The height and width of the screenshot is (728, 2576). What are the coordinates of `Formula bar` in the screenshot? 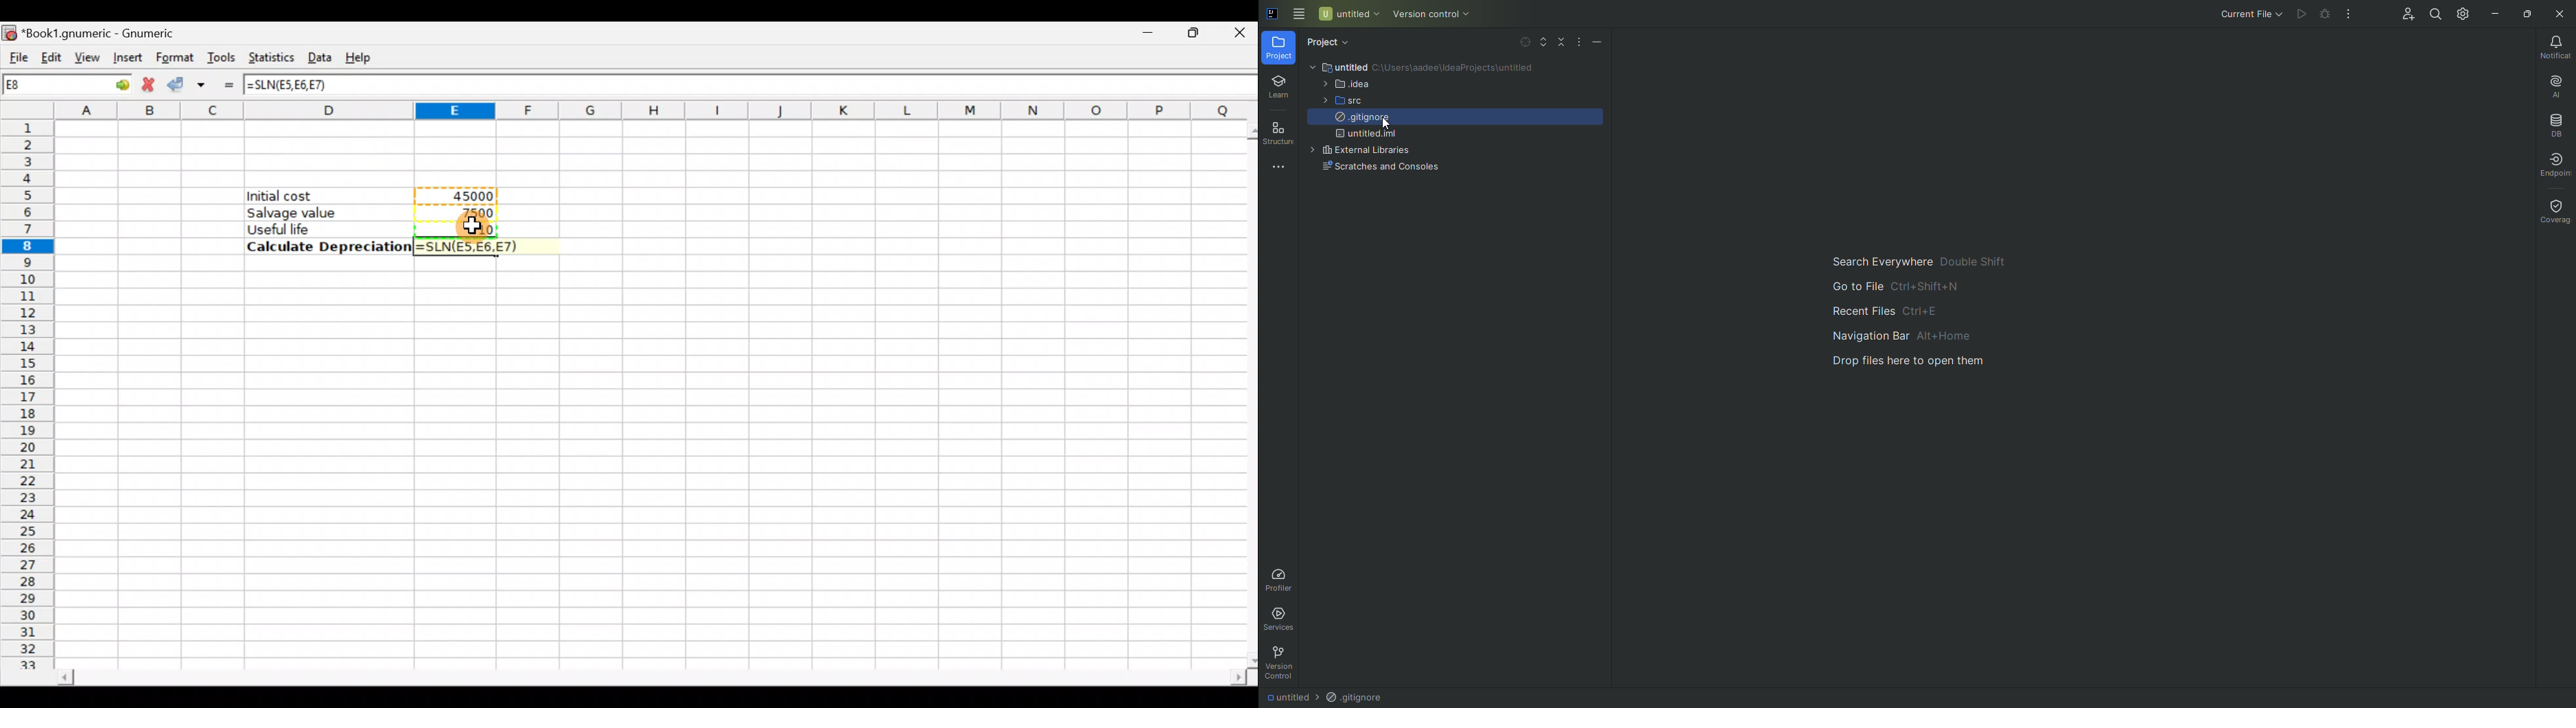 It's located at (801, 87).